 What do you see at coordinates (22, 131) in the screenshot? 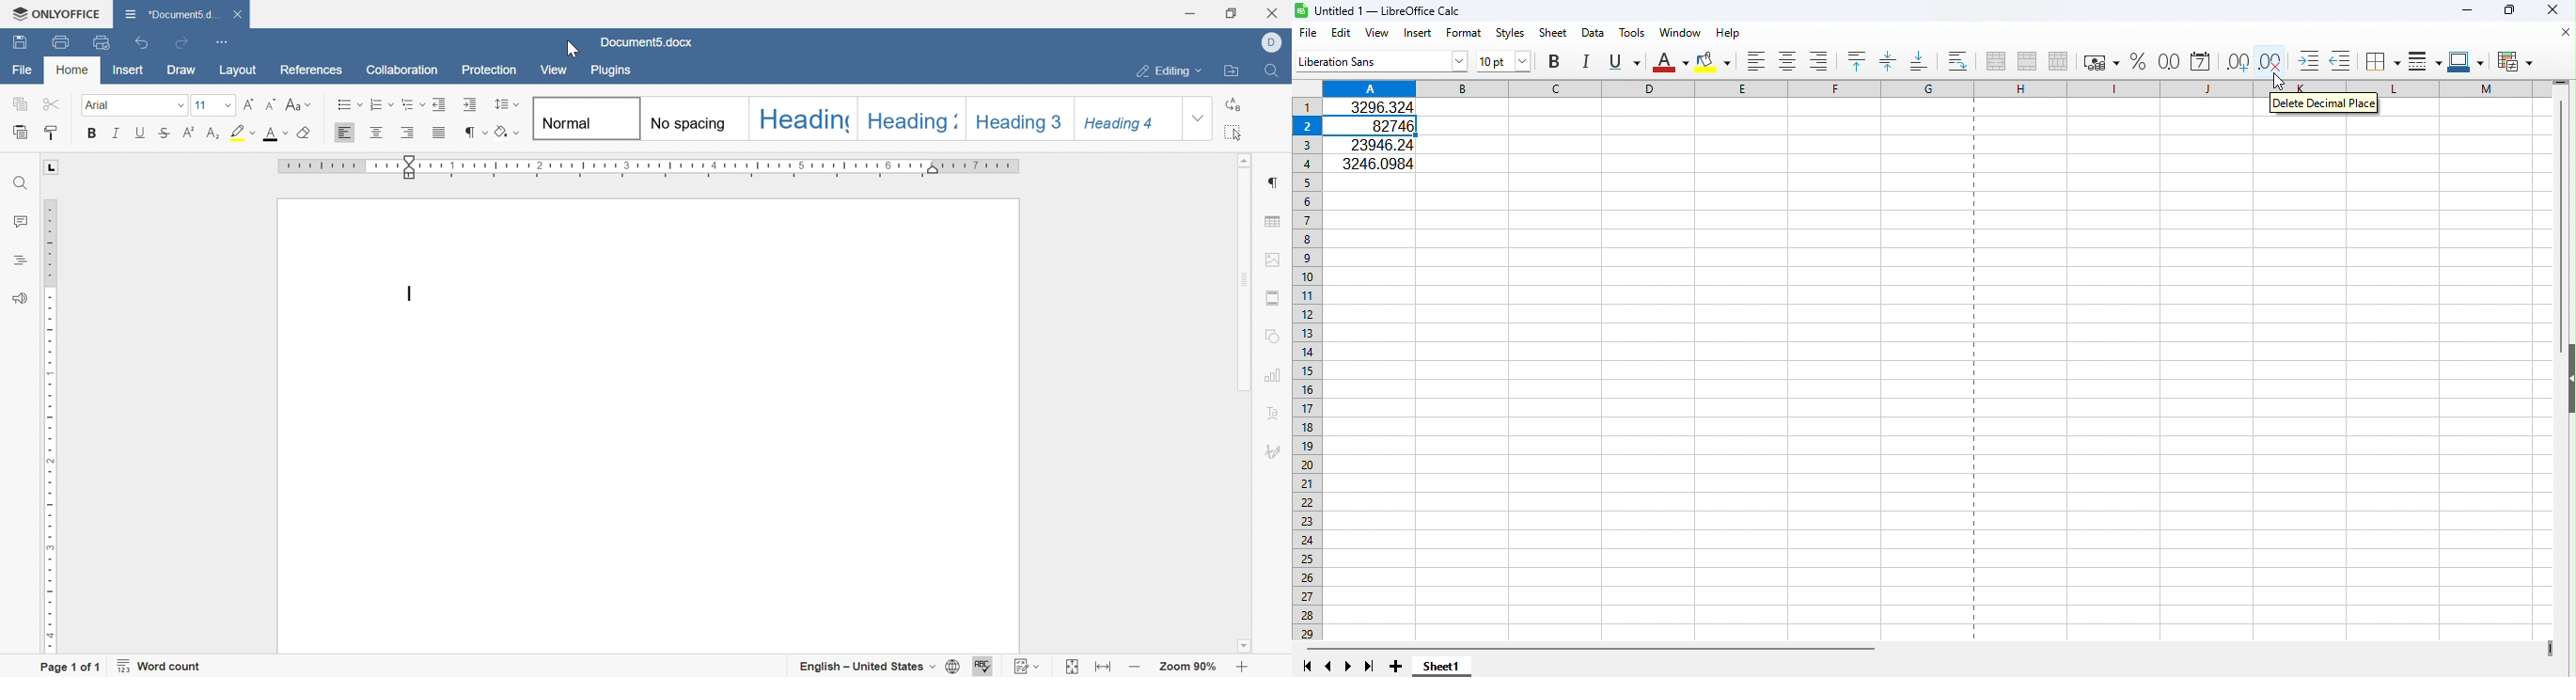
I see `paste` at bounding box center [22, 131].